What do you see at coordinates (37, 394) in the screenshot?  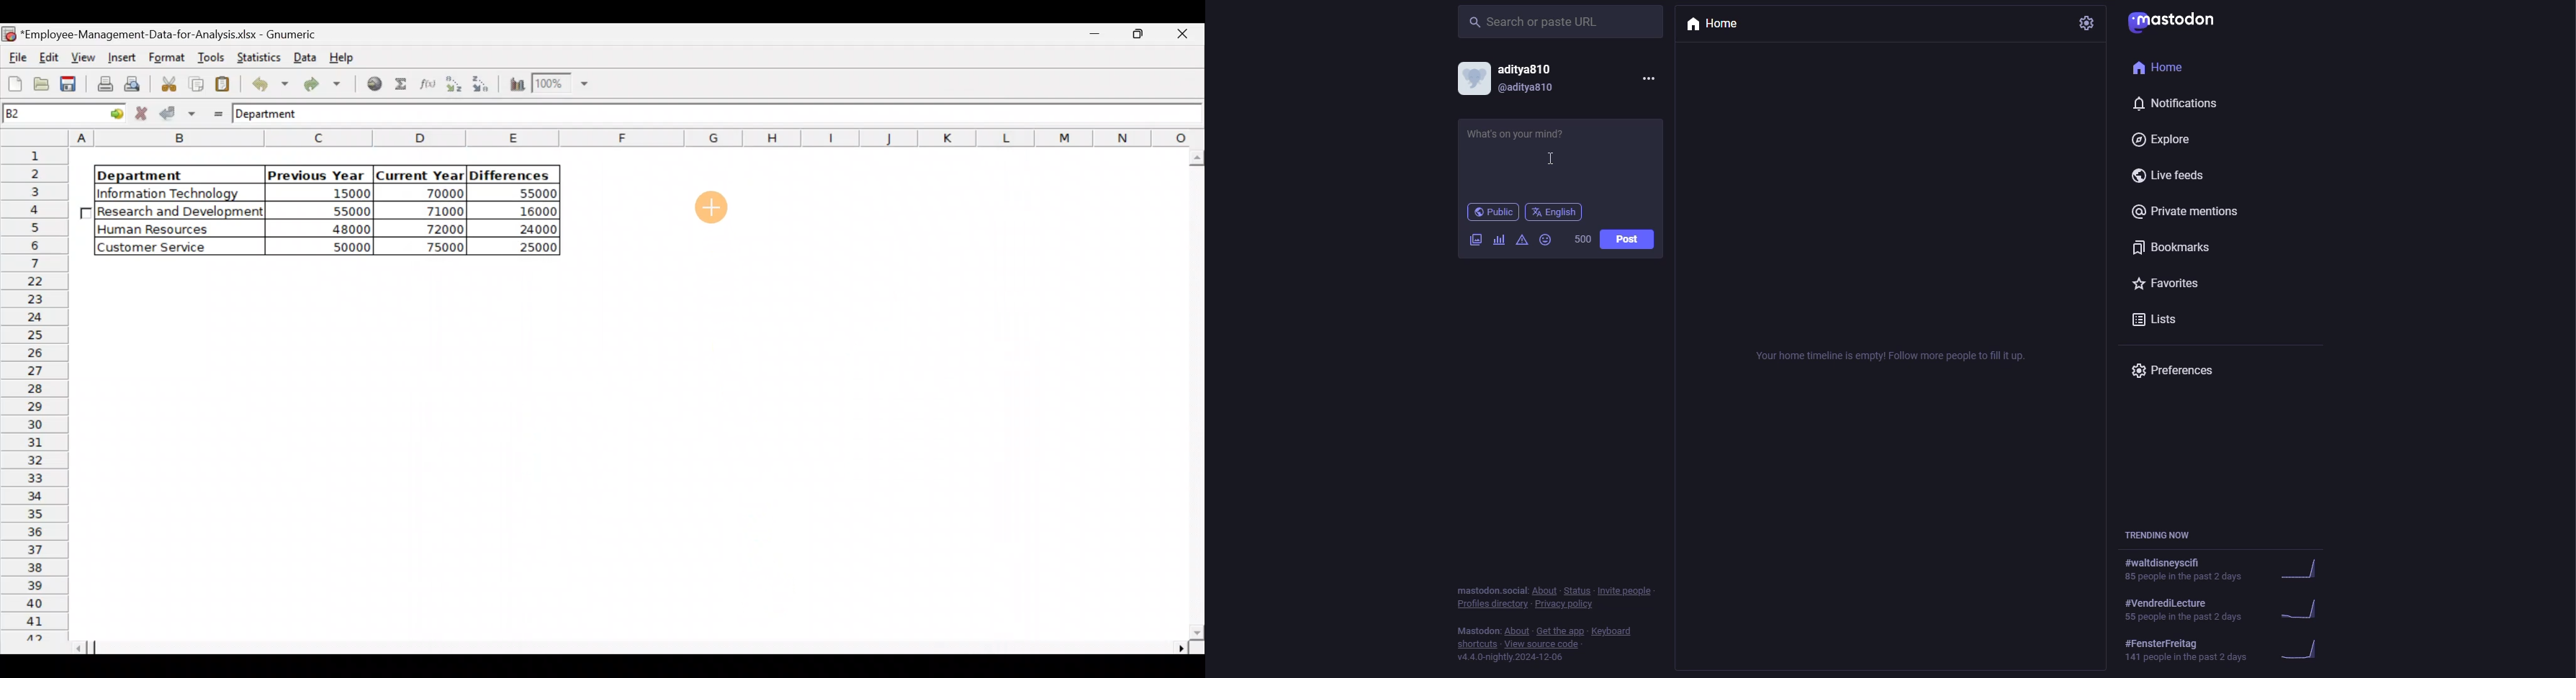 I see `Rows` at bounding box center [37, 394].